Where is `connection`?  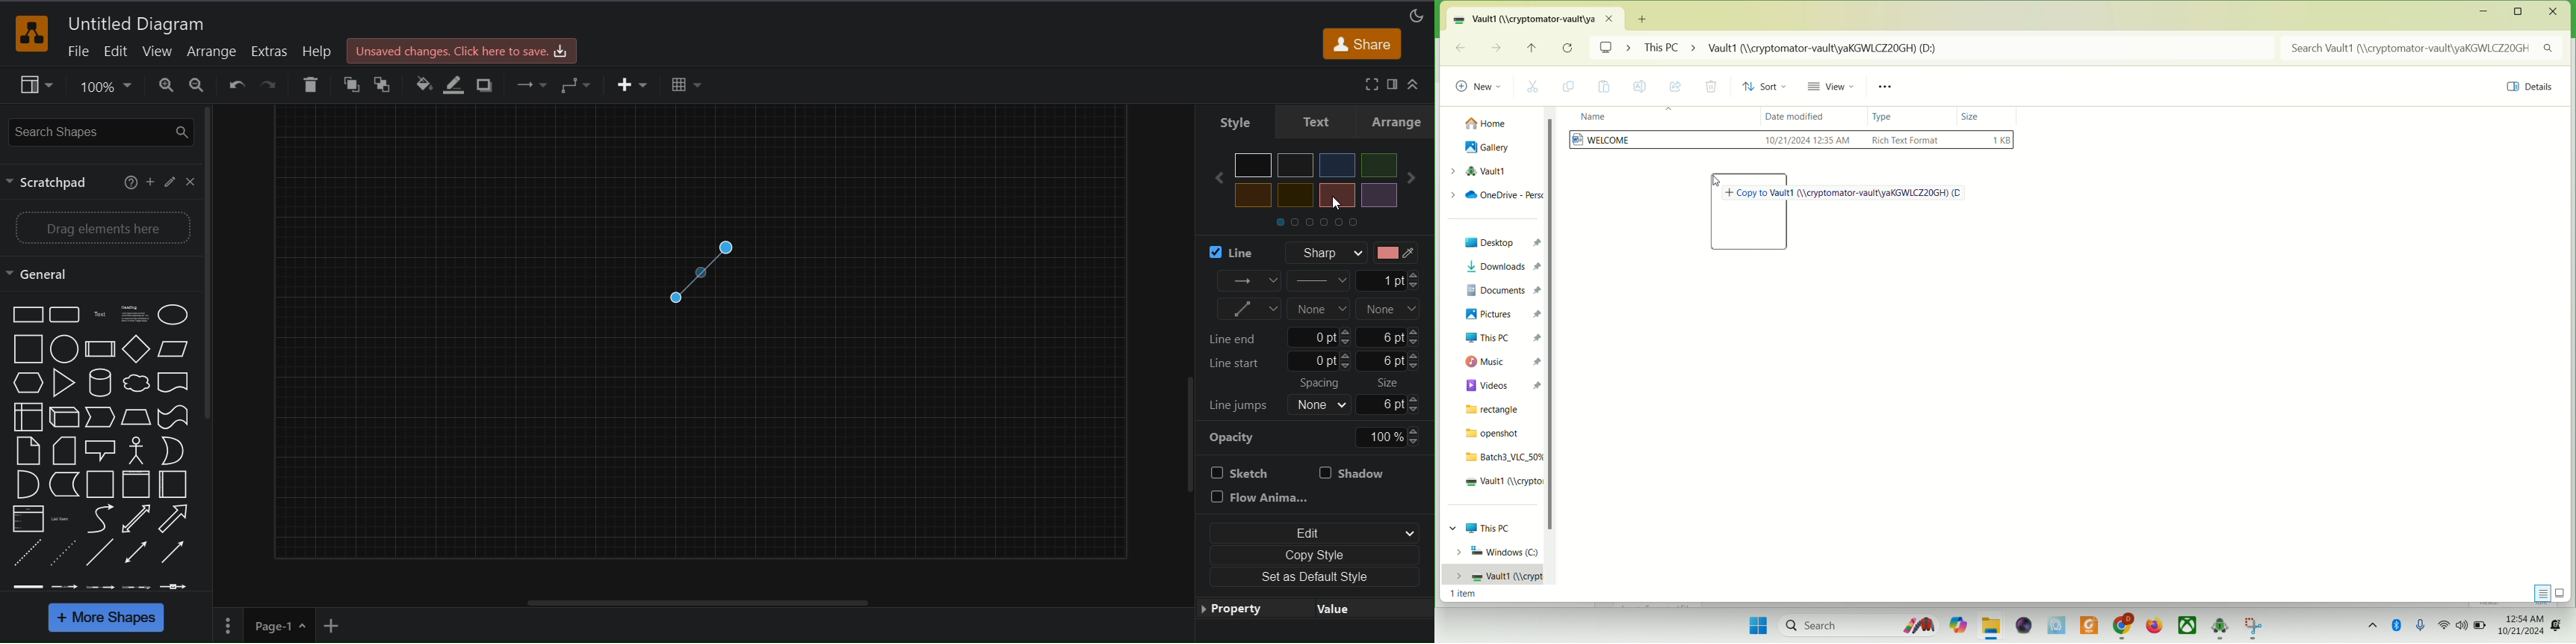 connection is located at coordinates (530, 84).